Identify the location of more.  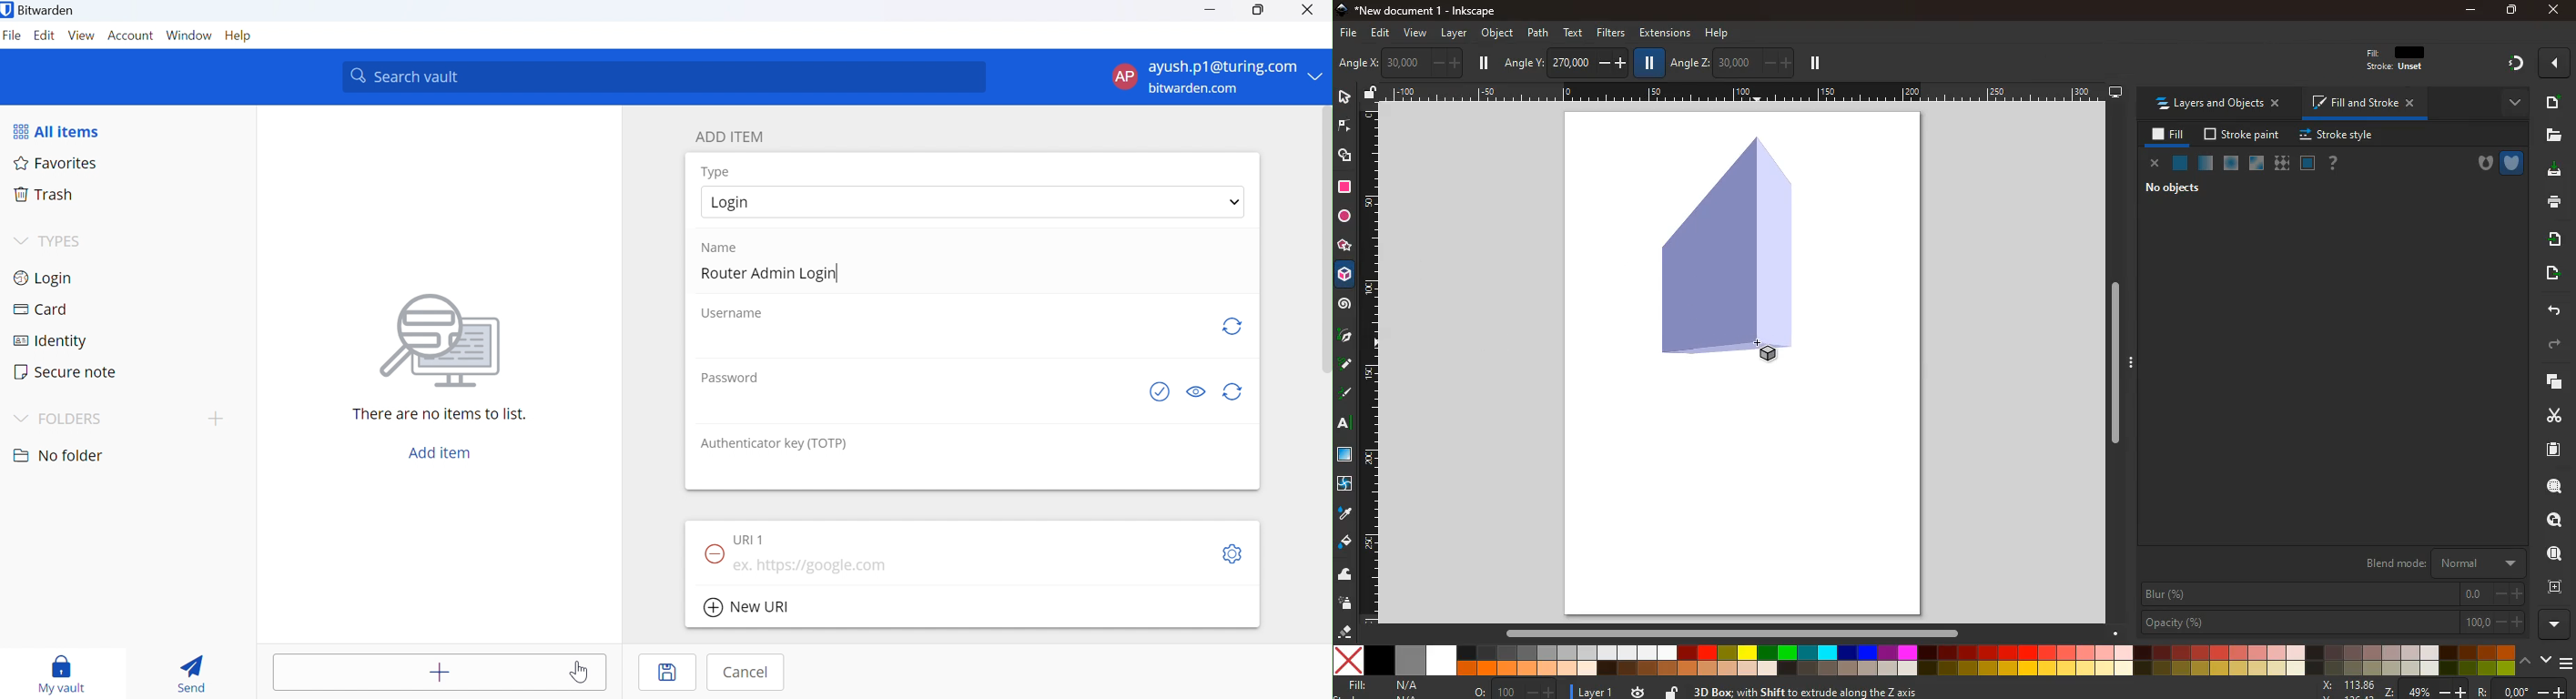
(2553, 623).